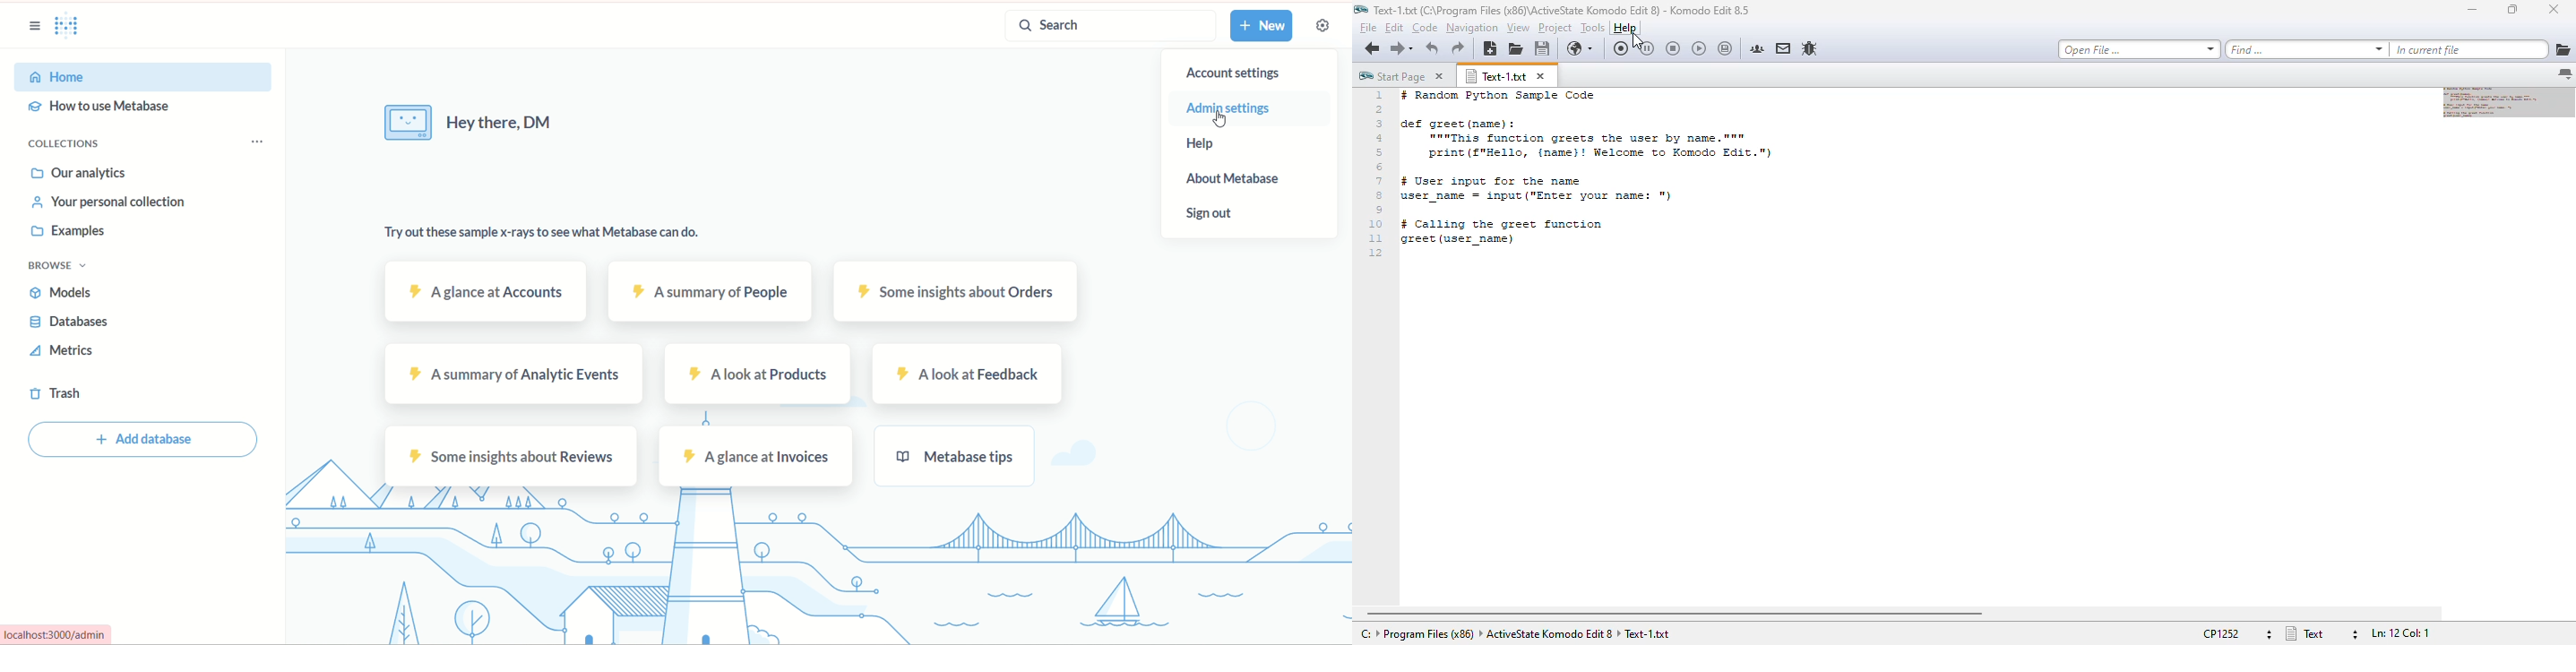 This screenshot has width=2576, height=672. What do you see at coordinates (1496, 76) in the screenshot?
I see `text-1` at bounding box center [1496, 76].